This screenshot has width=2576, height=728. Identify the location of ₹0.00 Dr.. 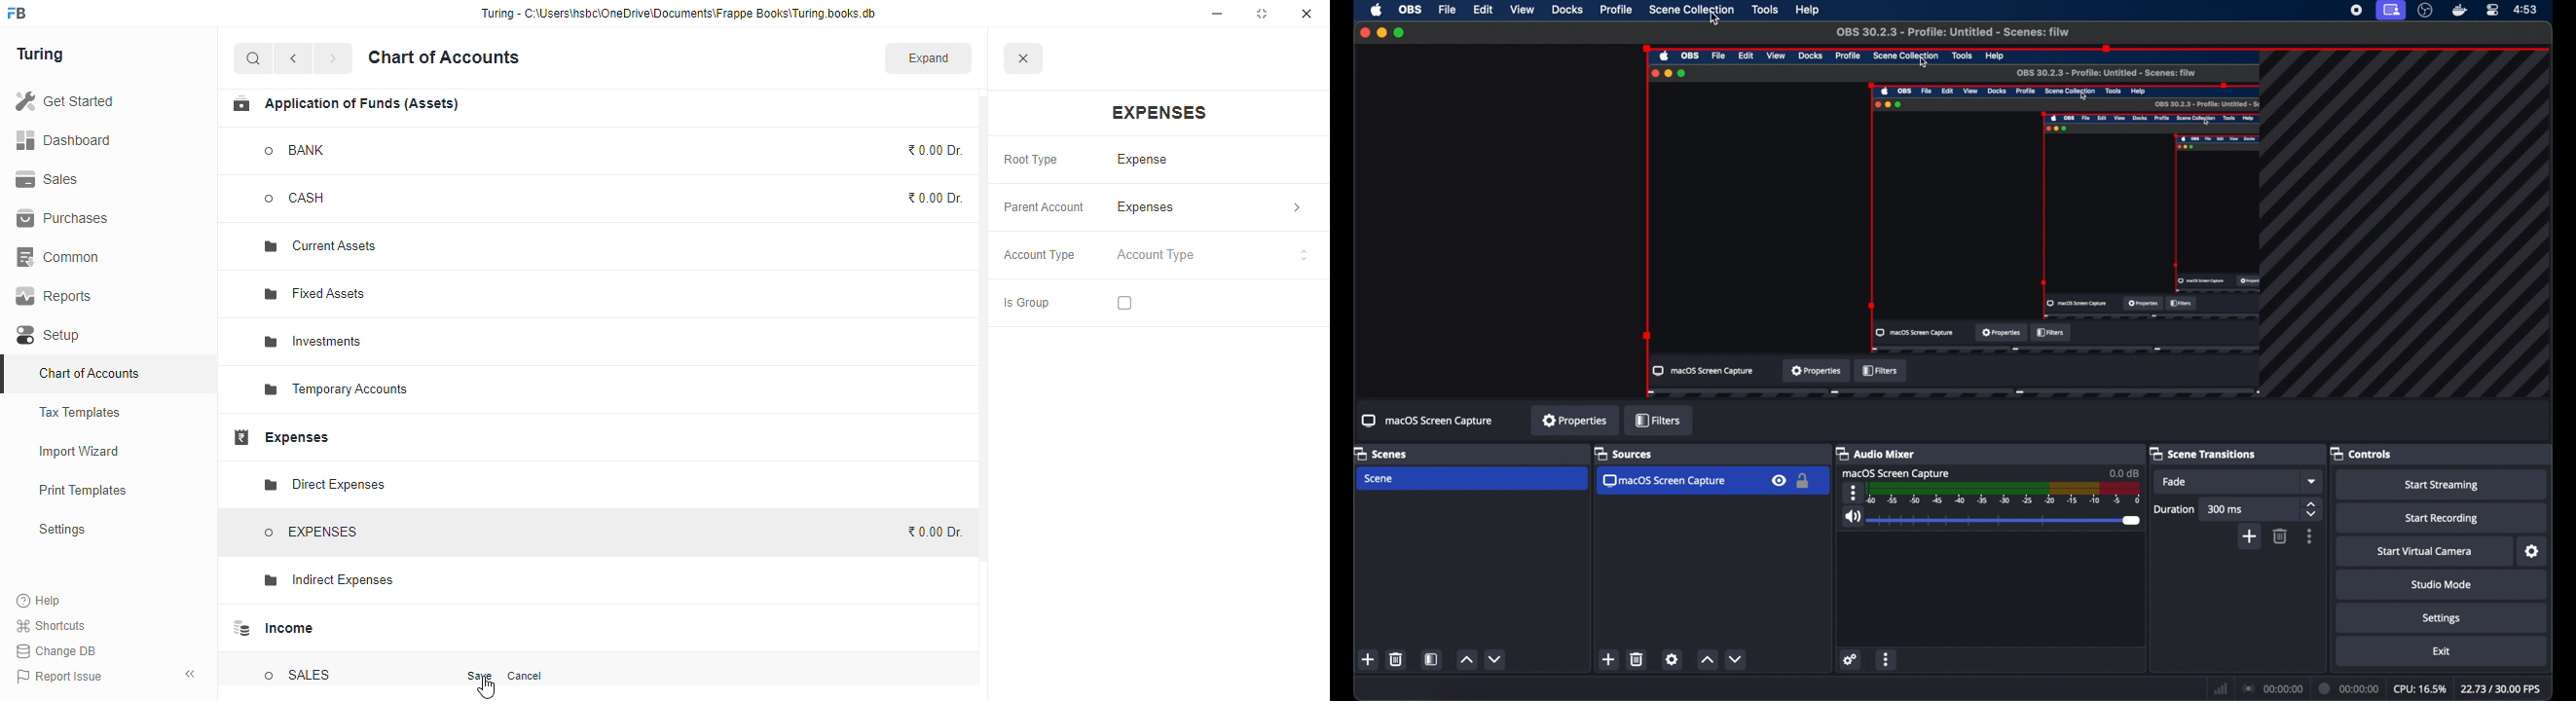
(933, 532).